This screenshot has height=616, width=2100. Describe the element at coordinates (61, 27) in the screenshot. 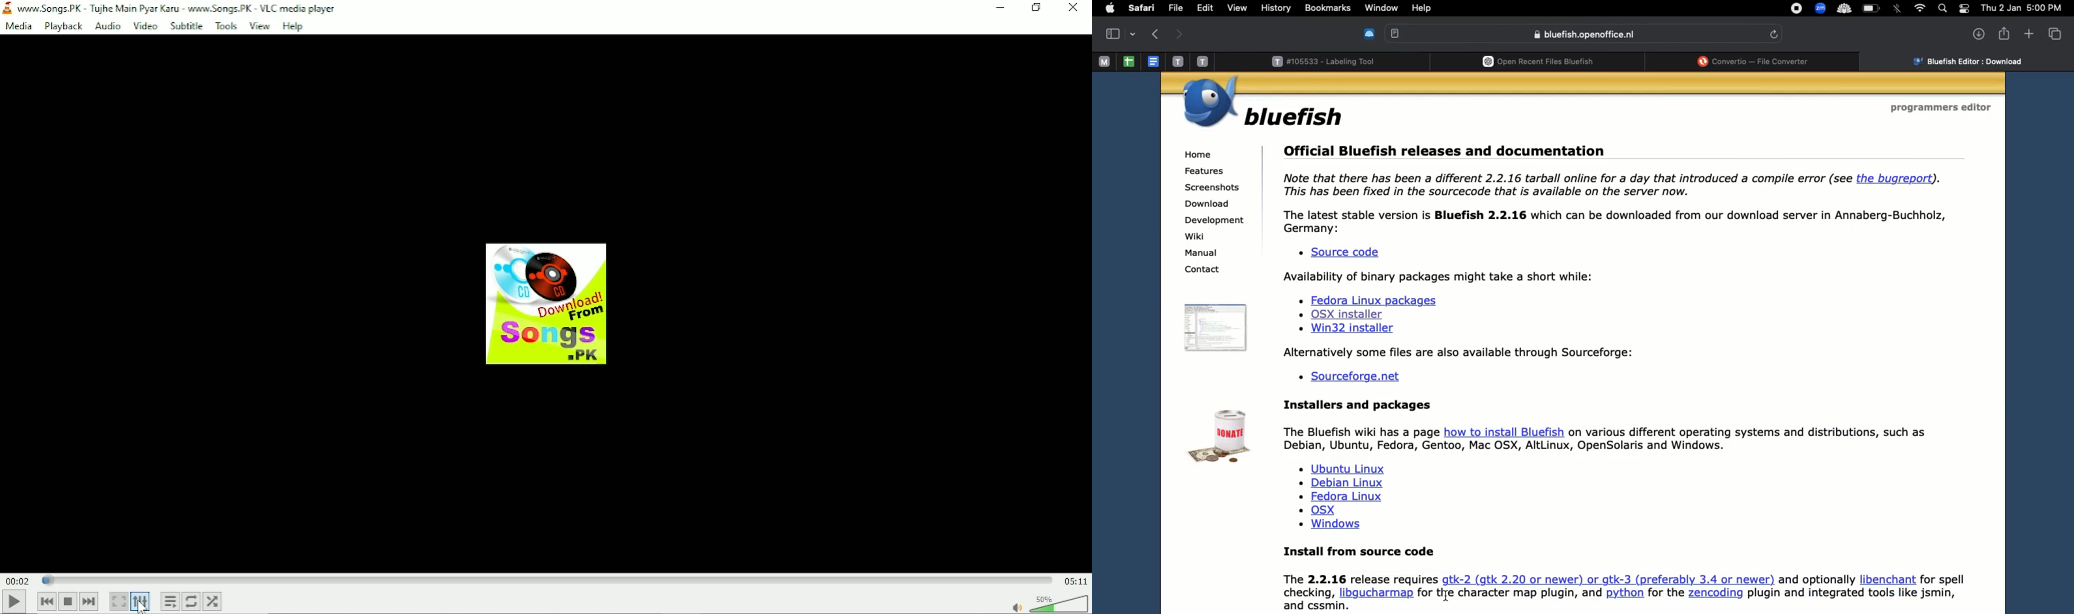

I see `Playback` at that location.